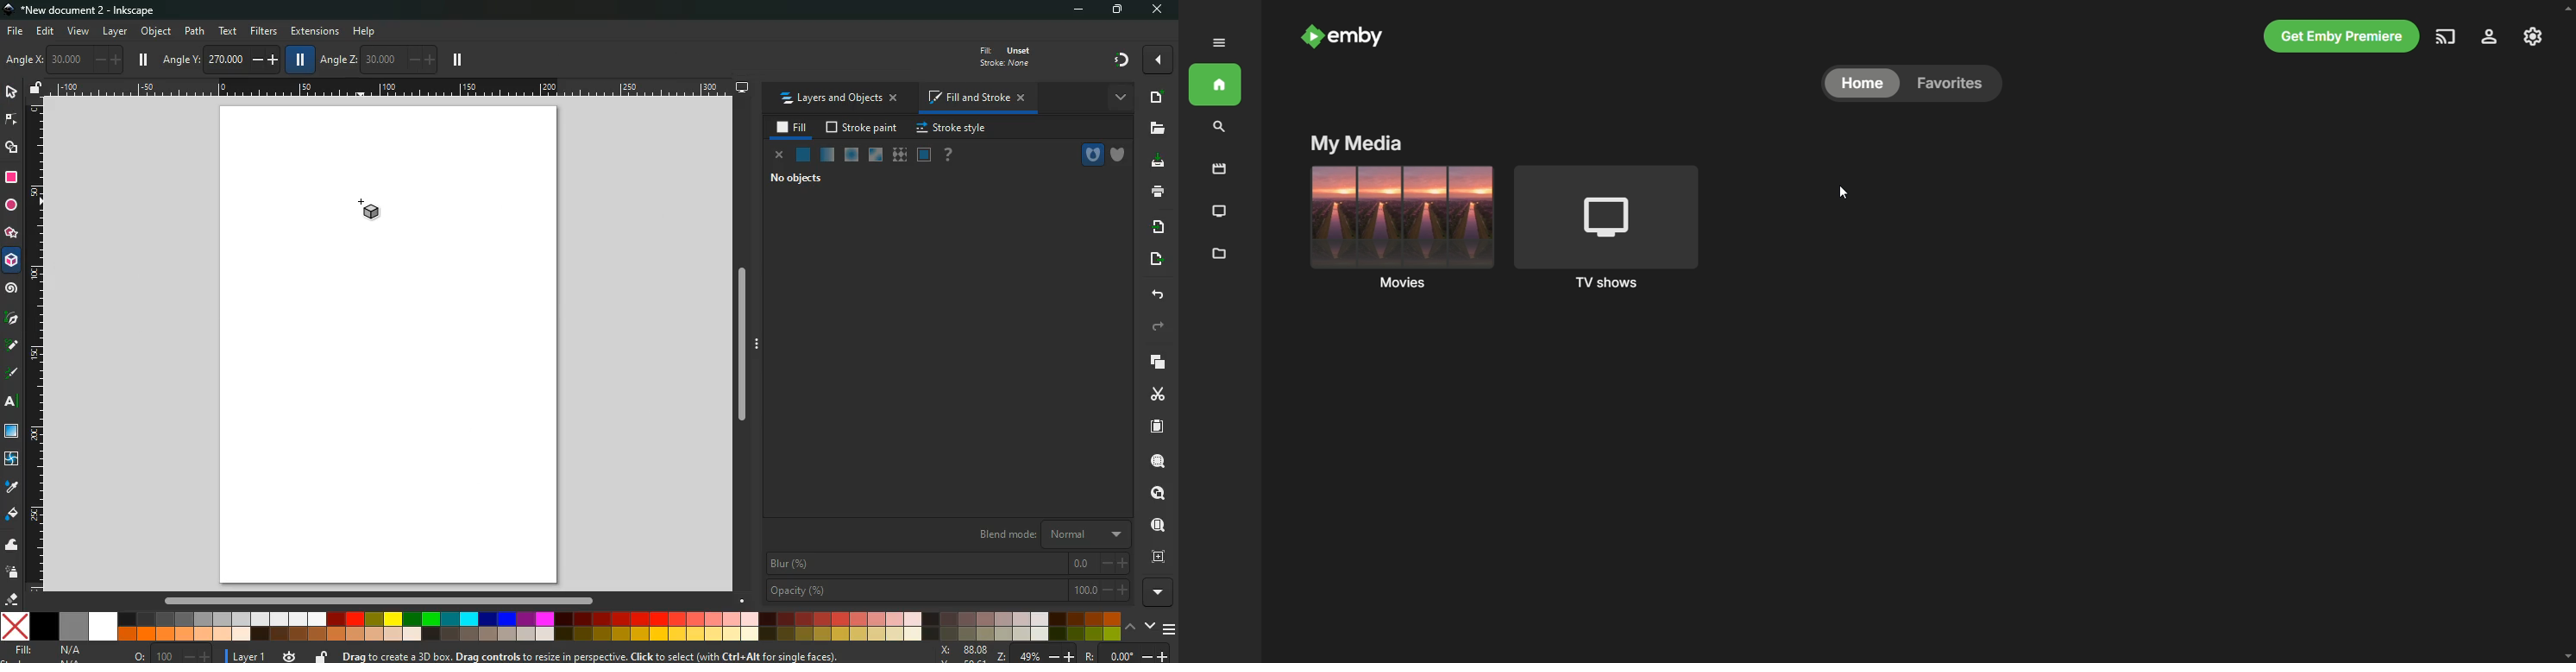  Describe the element at coordinates (863, 129) in the screenshot. I see `stroke paint` at that location.